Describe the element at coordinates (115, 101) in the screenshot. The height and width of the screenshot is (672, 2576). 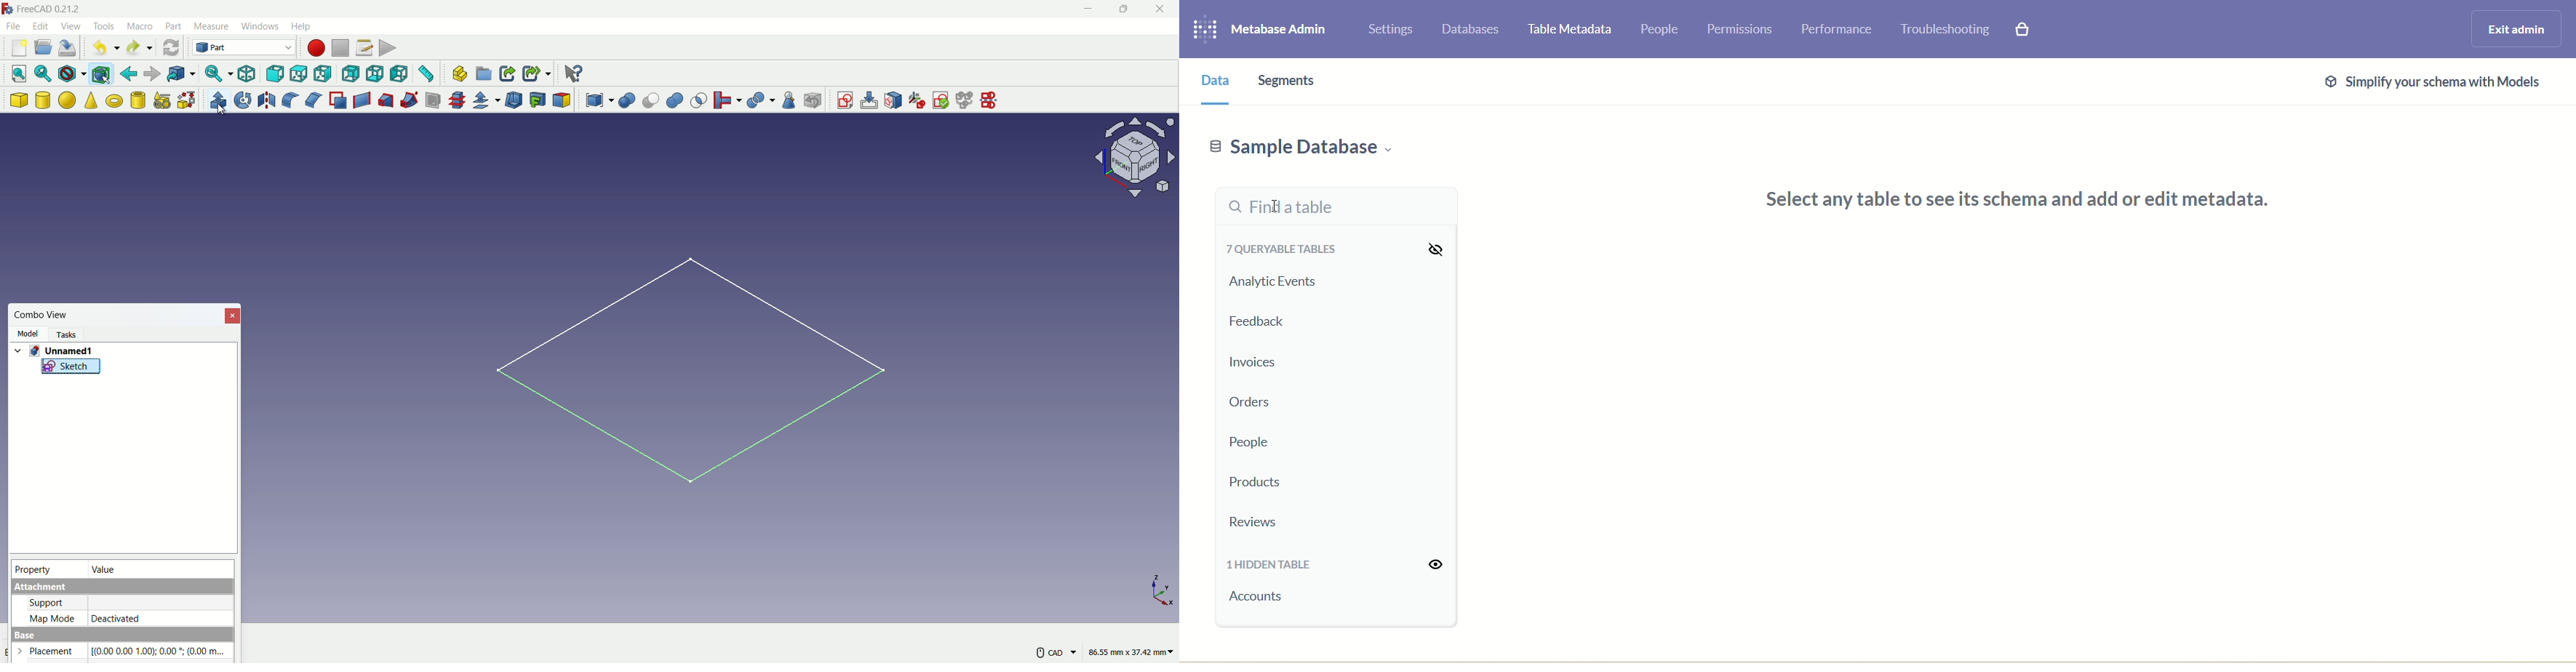
I see `torus solid` at that location.